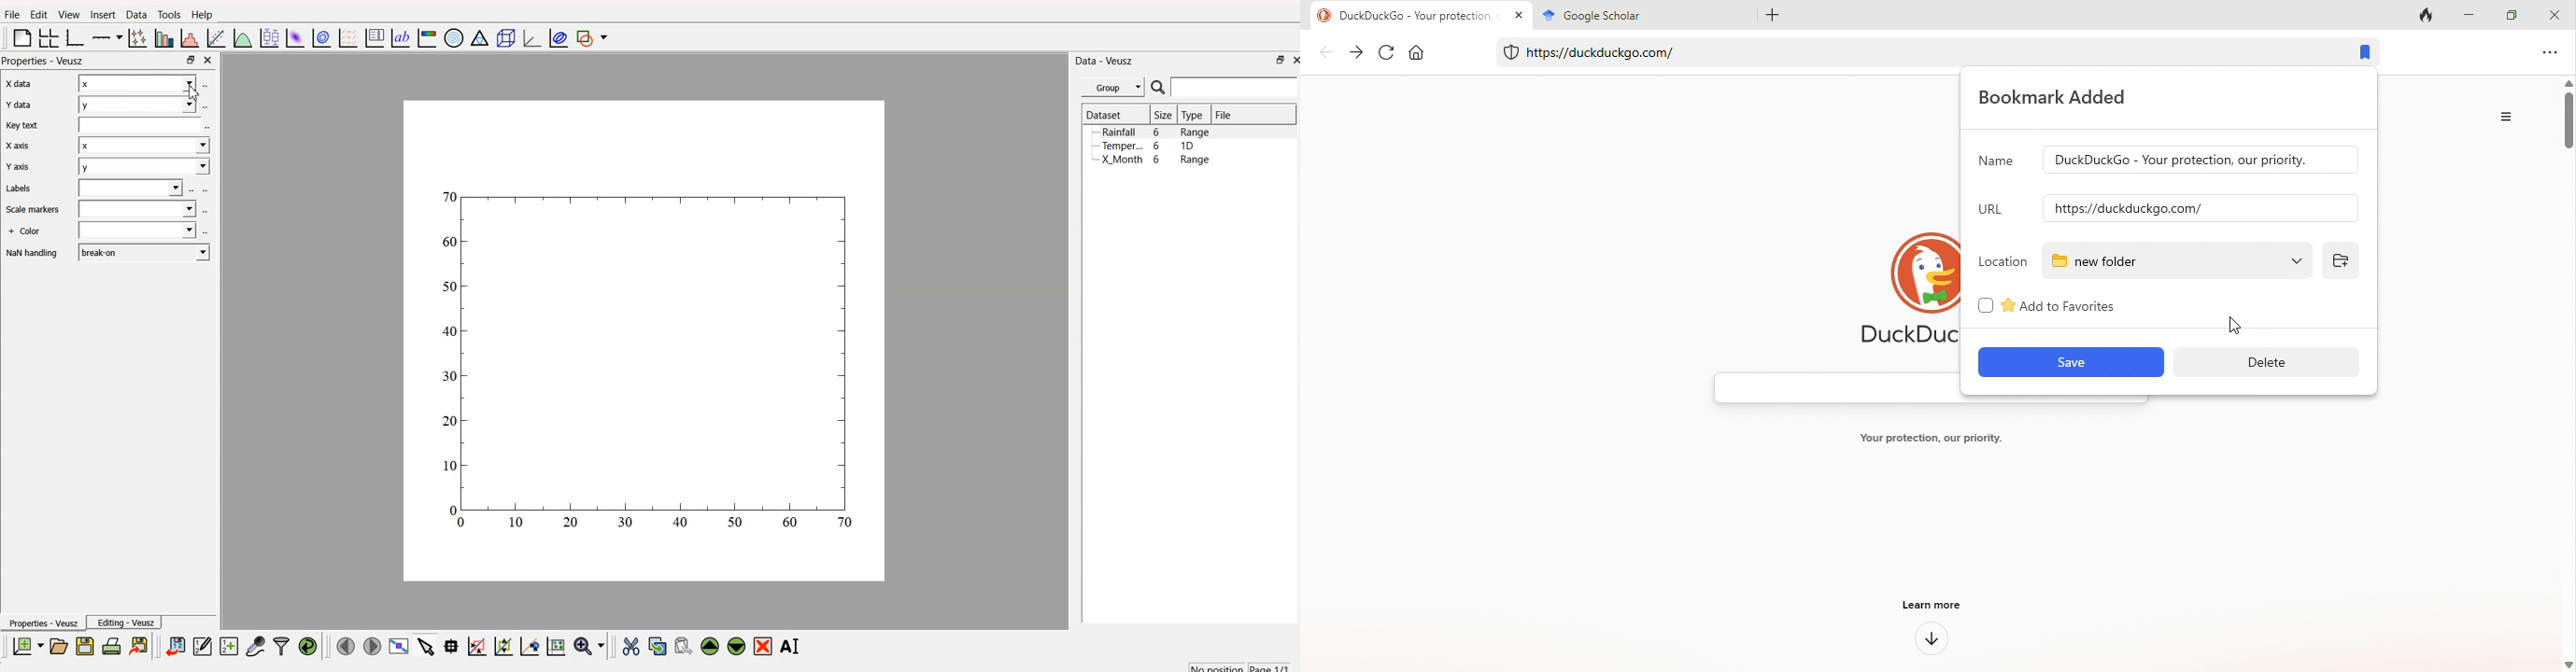  What do you see at coordinates (102, 15) in the screenshot?
I see `Insert` at bounding box center [102, 15].